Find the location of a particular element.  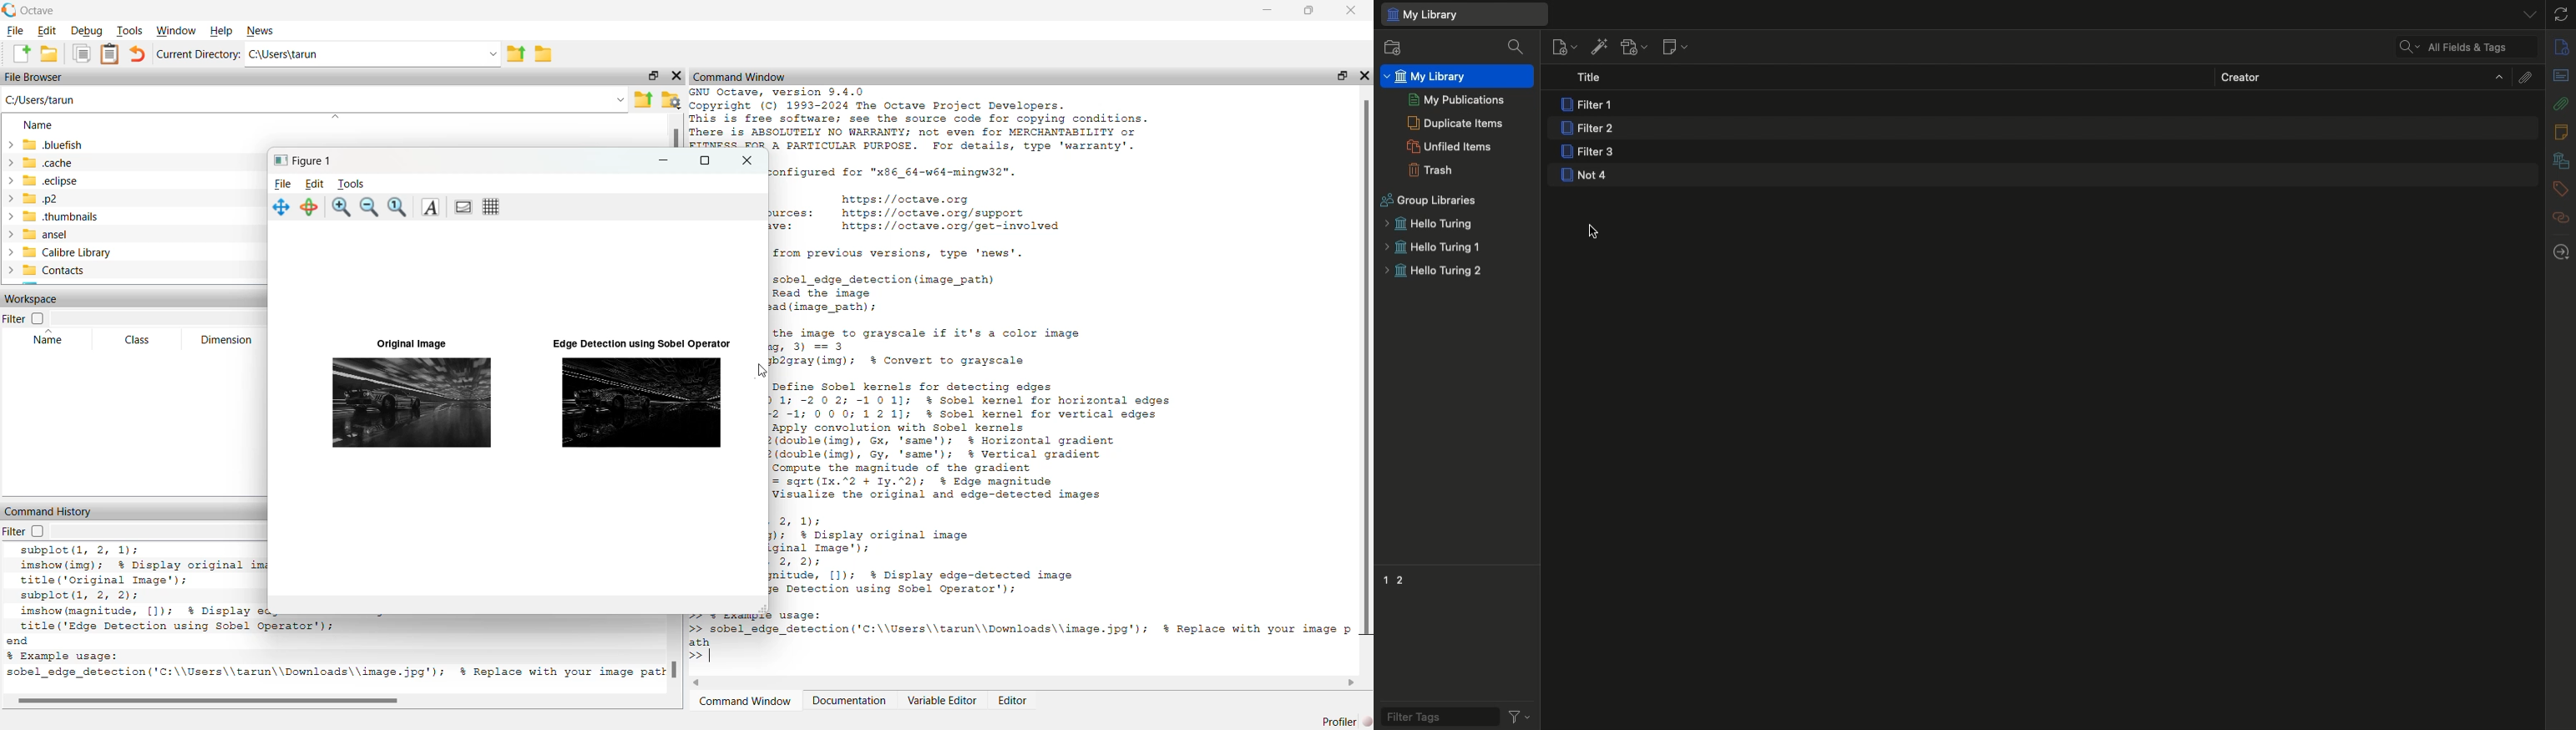

cursor is located at coordinates (761, 371).